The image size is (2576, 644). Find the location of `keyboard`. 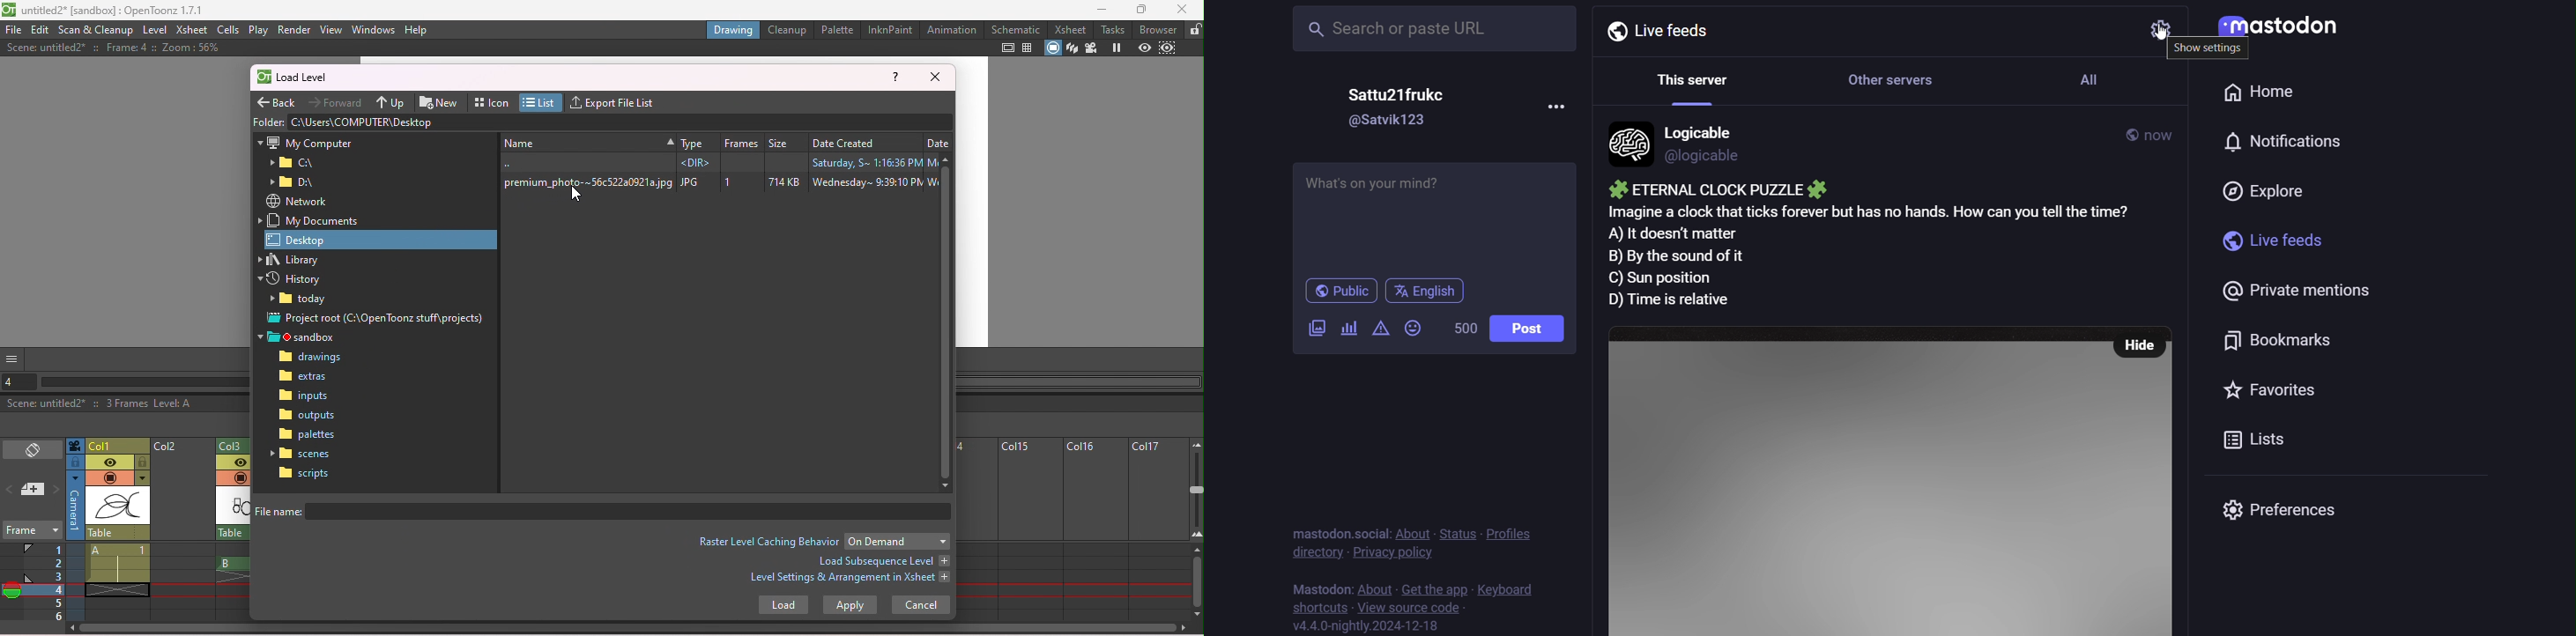

keyboard is located at coordinates (1507, 588).